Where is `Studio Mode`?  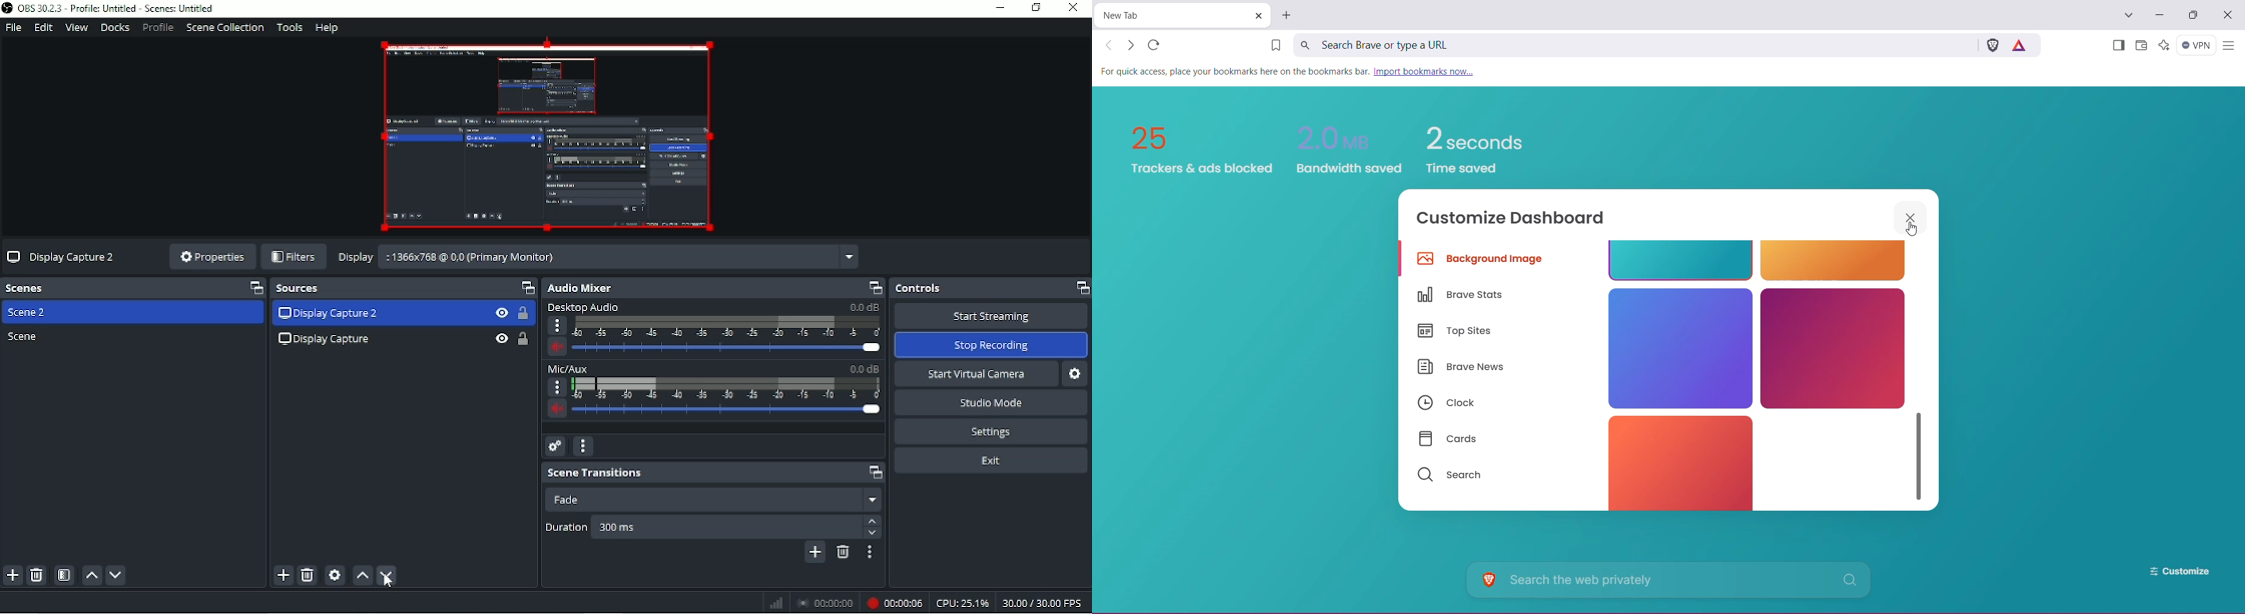 Studio Mode is located at coordinates (990, 403).